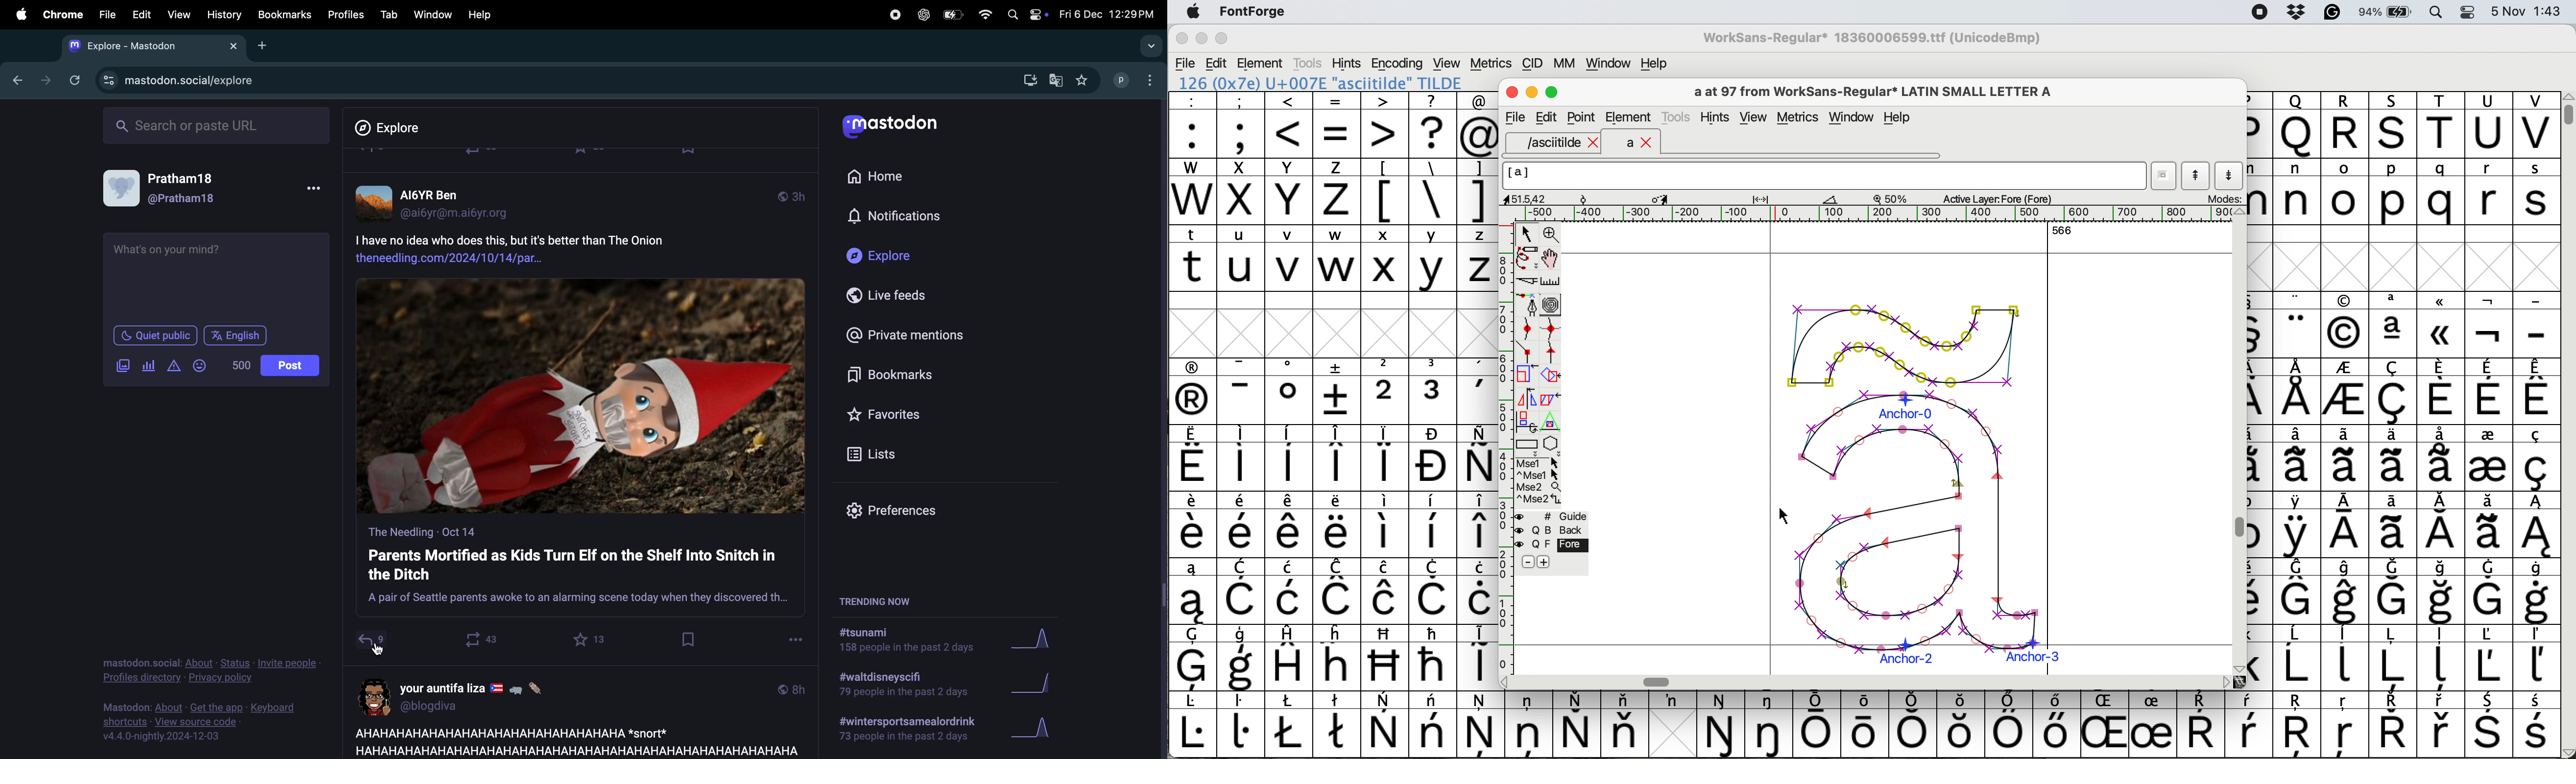 This screenshot has height=784, width=2576. I want to click on profiles, so click(342, 14).